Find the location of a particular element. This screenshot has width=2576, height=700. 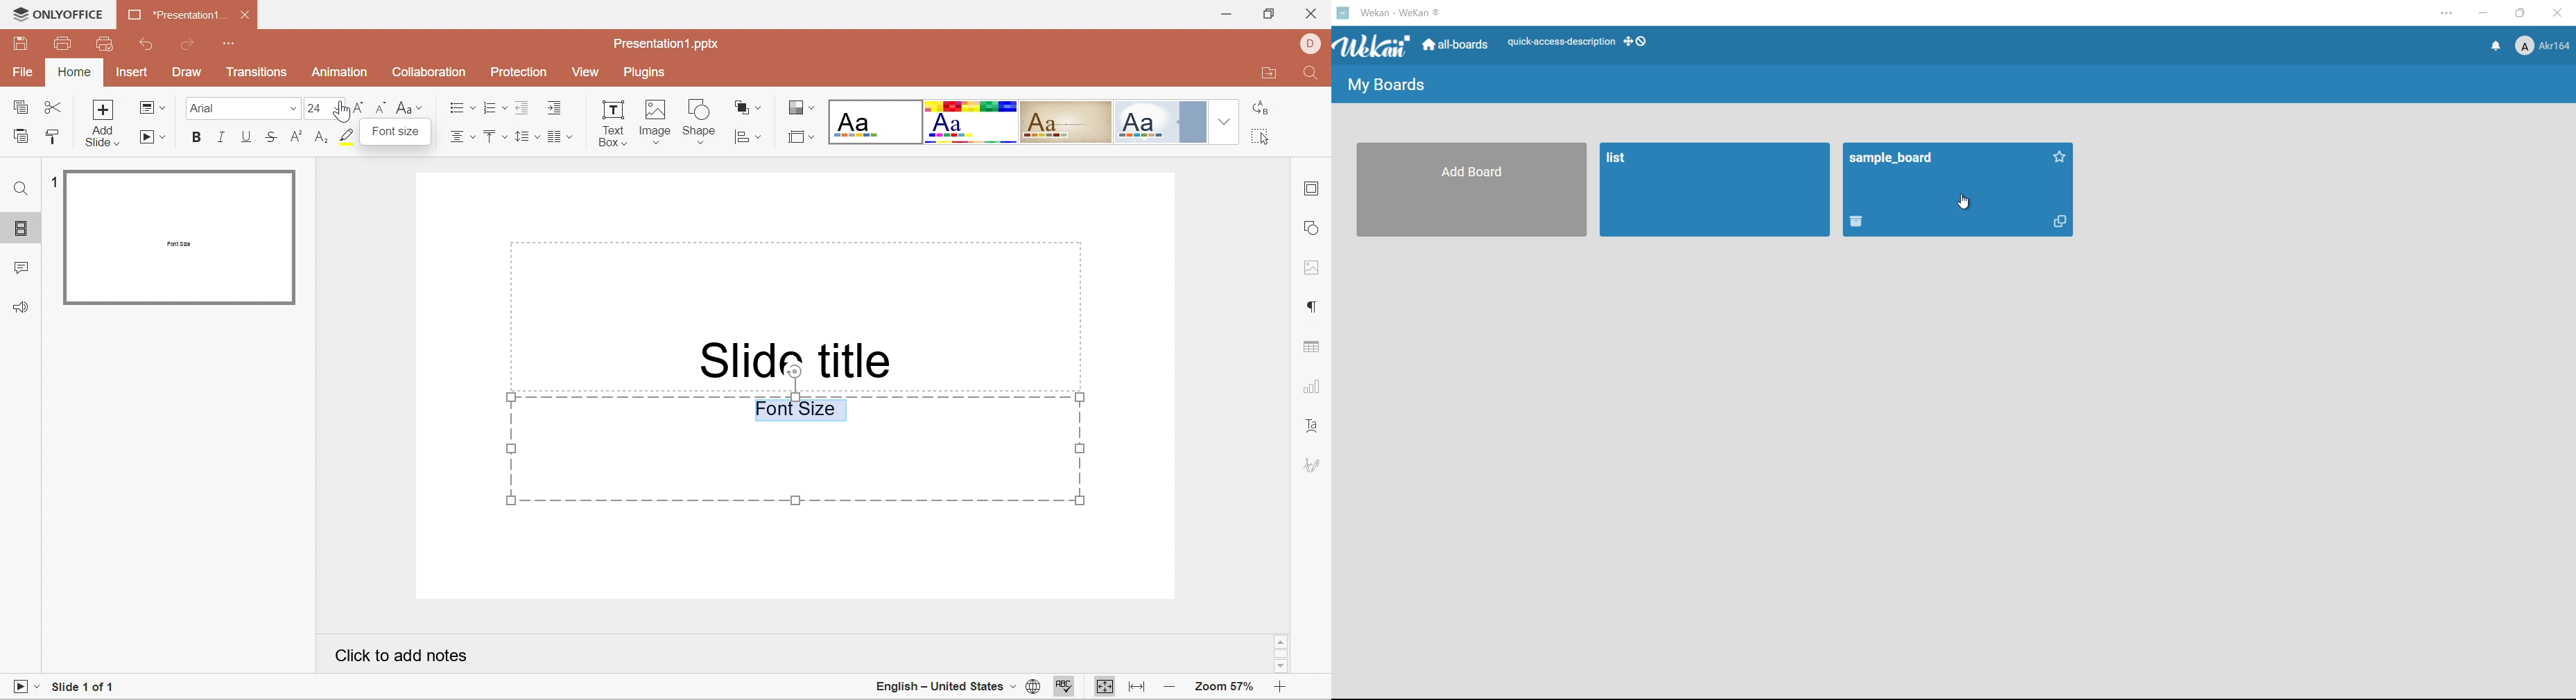

Print is located at coordinates (63, 44).